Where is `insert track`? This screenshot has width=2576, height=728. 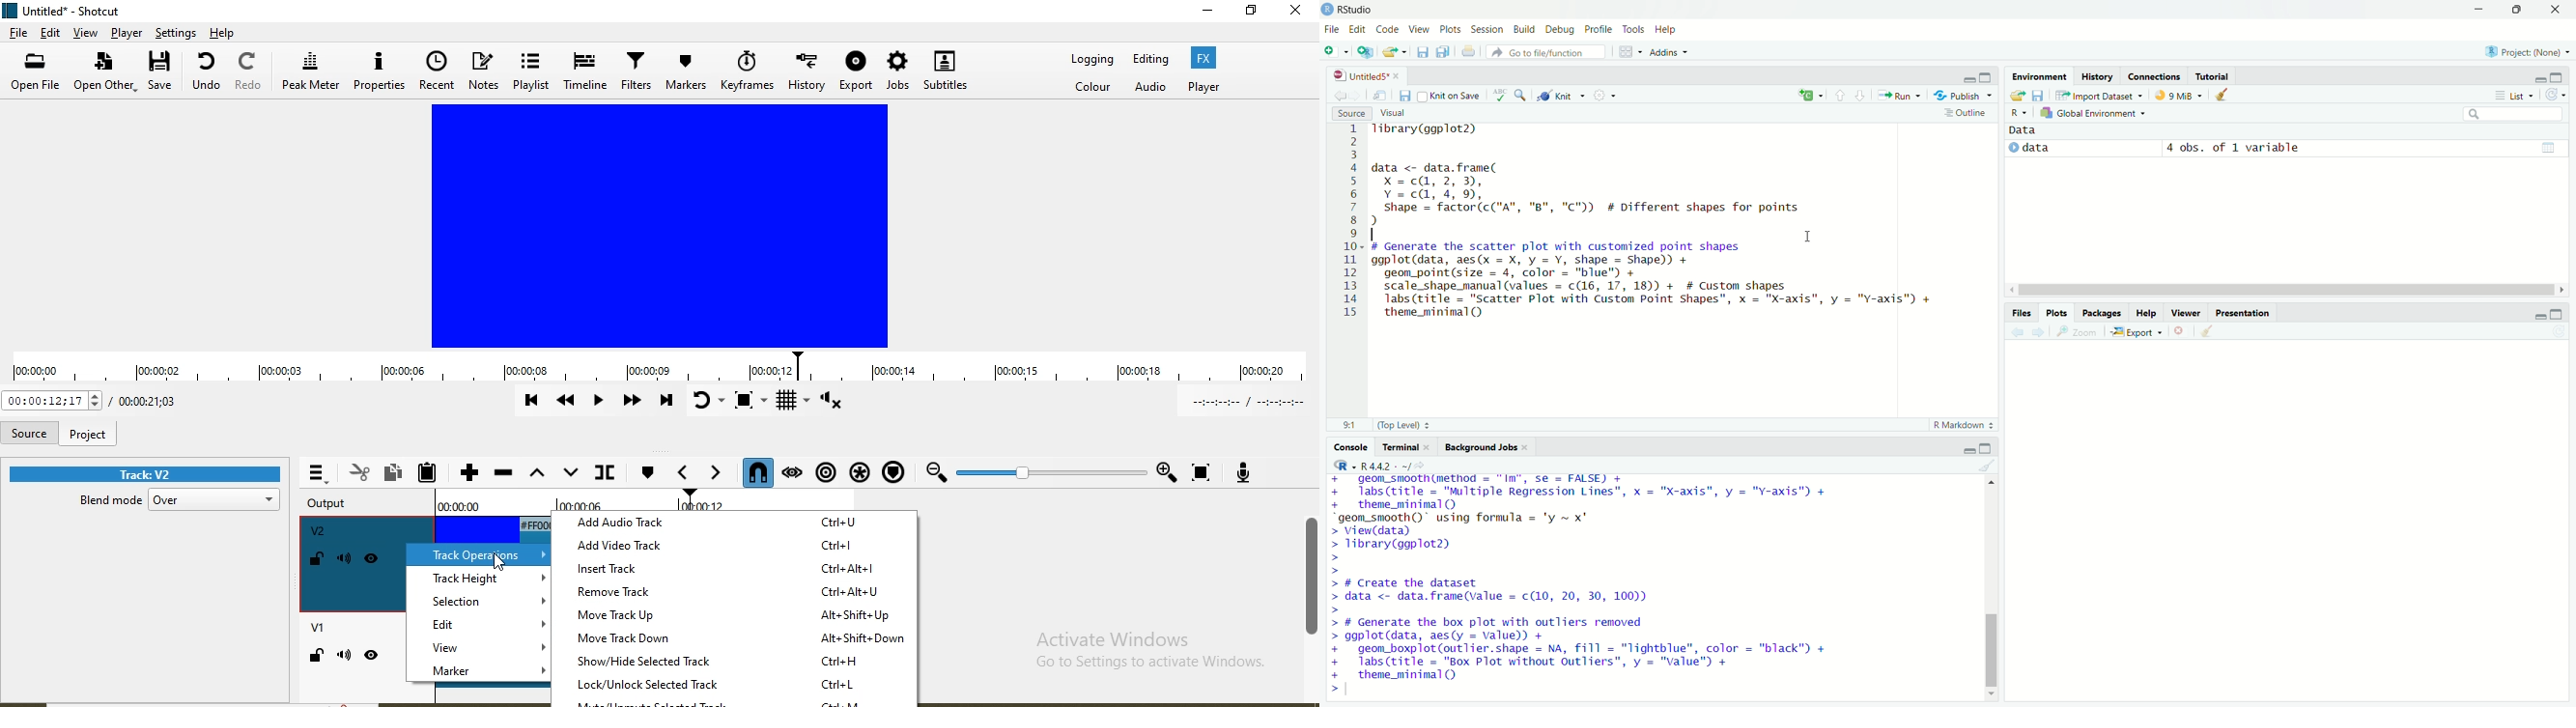 insert track is located at coordinates (740, 566).